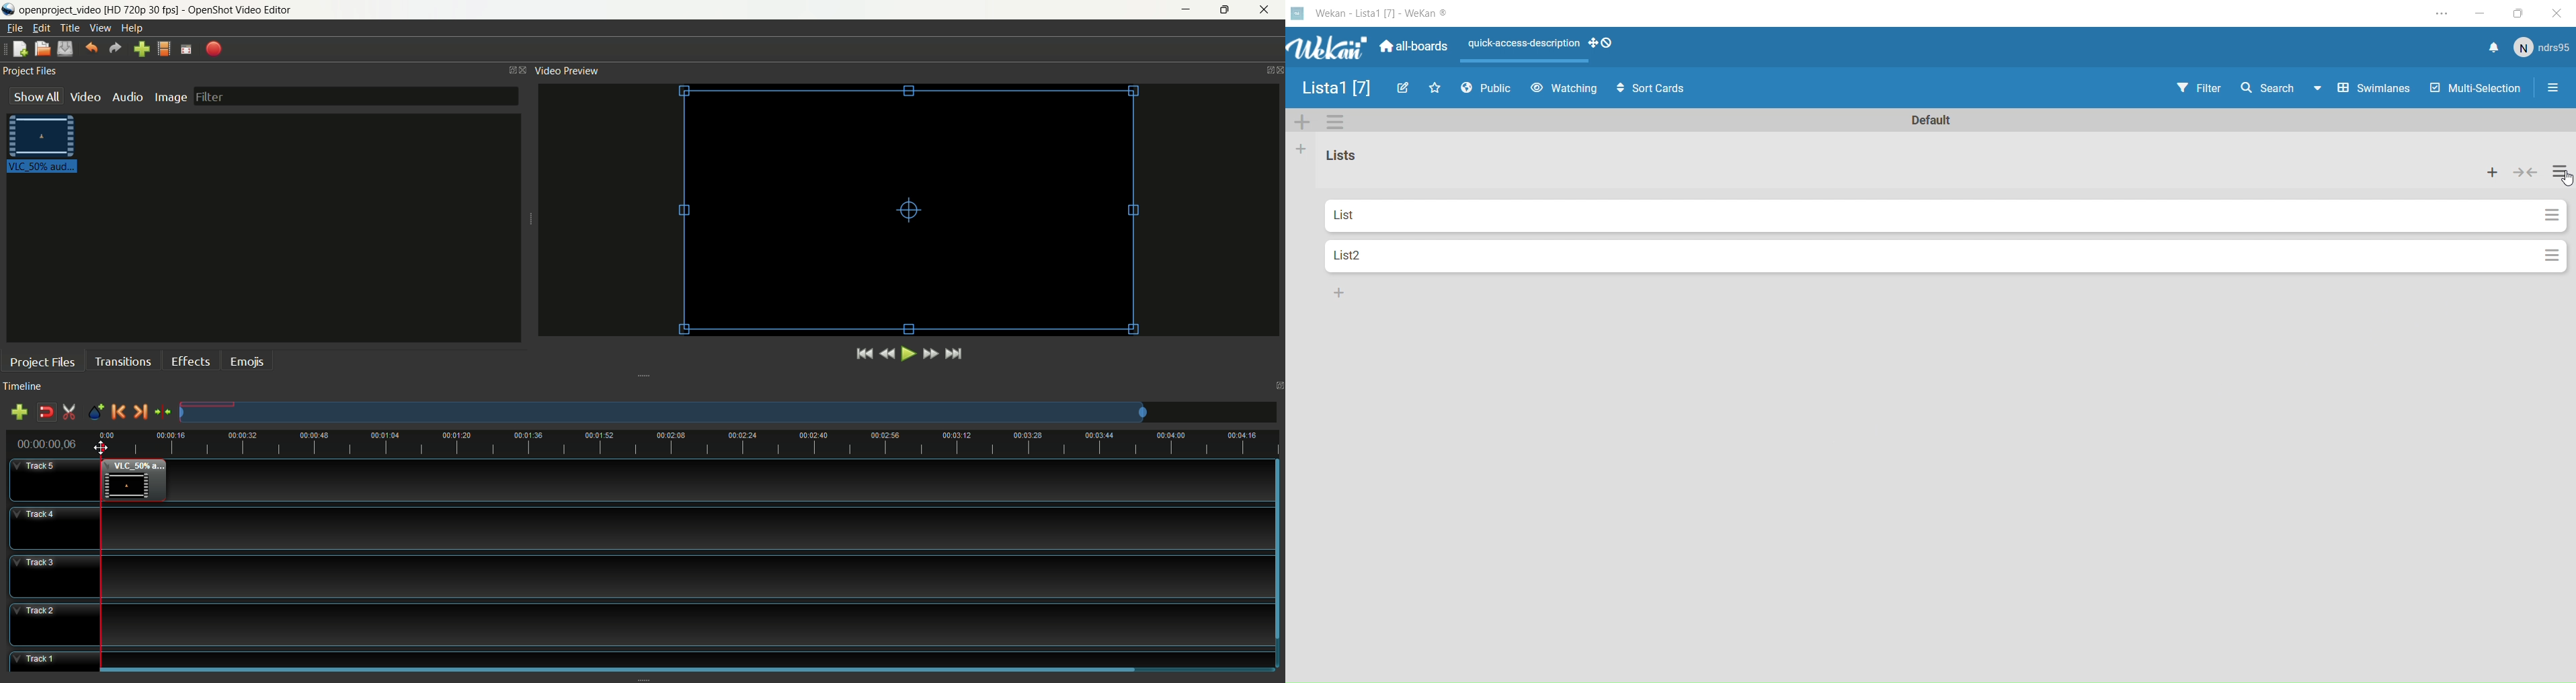  Describe the element at coordinates (1184, 10) in the screenshot. I see `minimize` at that location.